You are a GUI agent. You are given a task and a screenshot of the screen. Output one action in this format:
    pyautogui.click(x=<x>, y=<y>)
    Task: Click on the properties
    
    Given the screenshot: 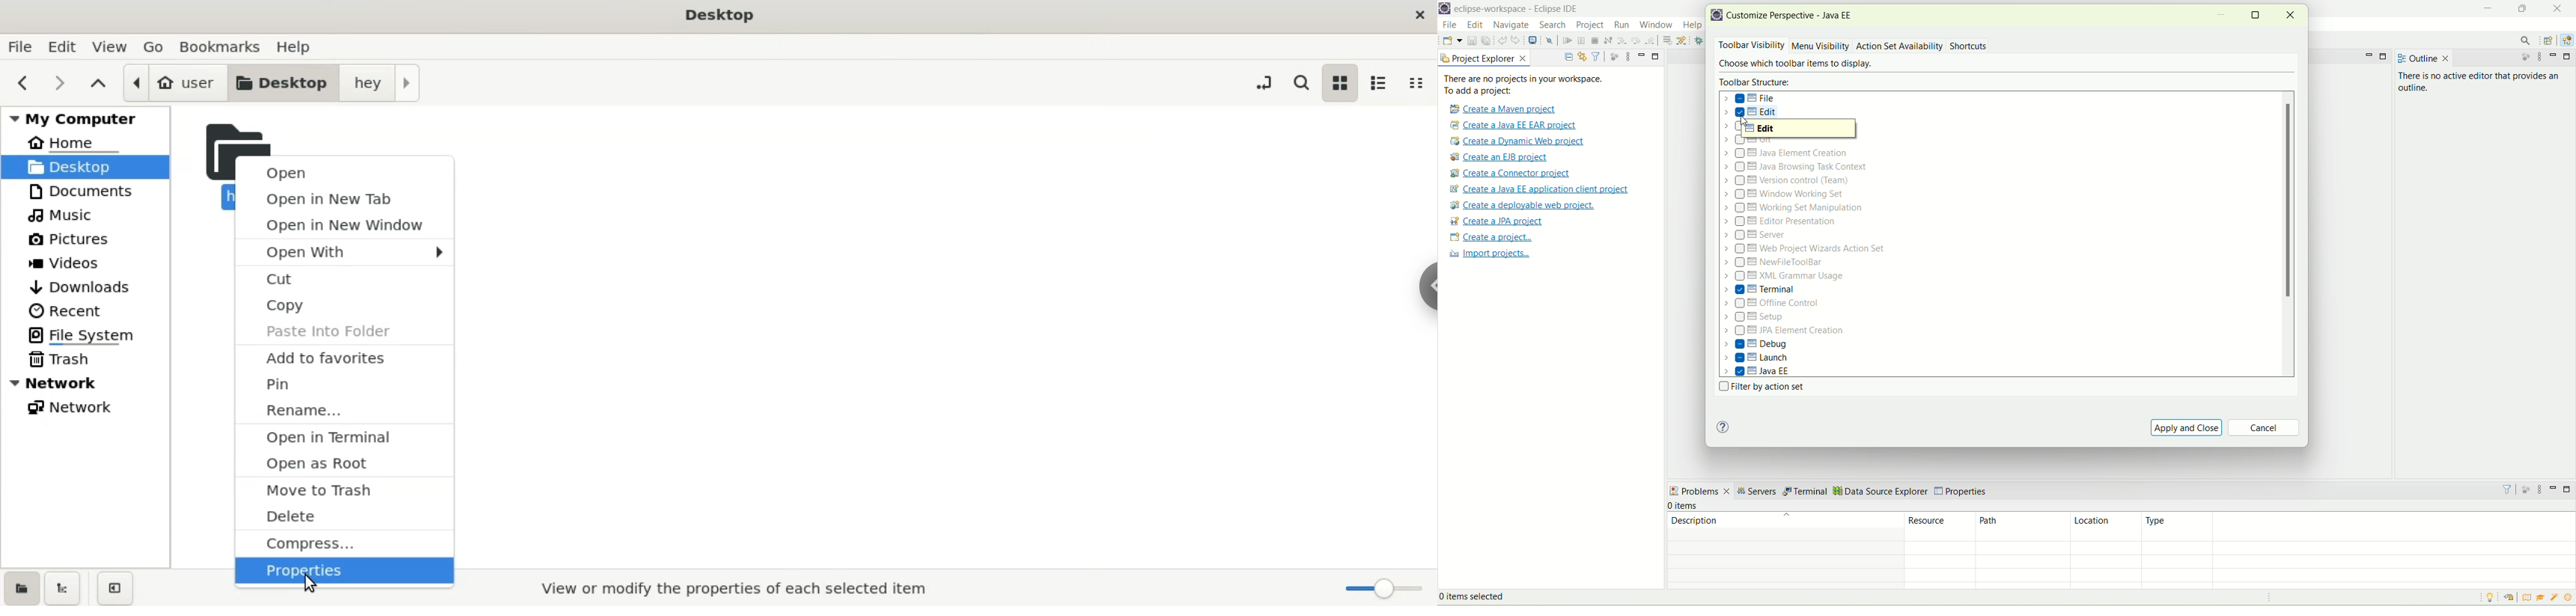 What is the action you would take?
    pyautogui.click(x=1964, y=489)
    